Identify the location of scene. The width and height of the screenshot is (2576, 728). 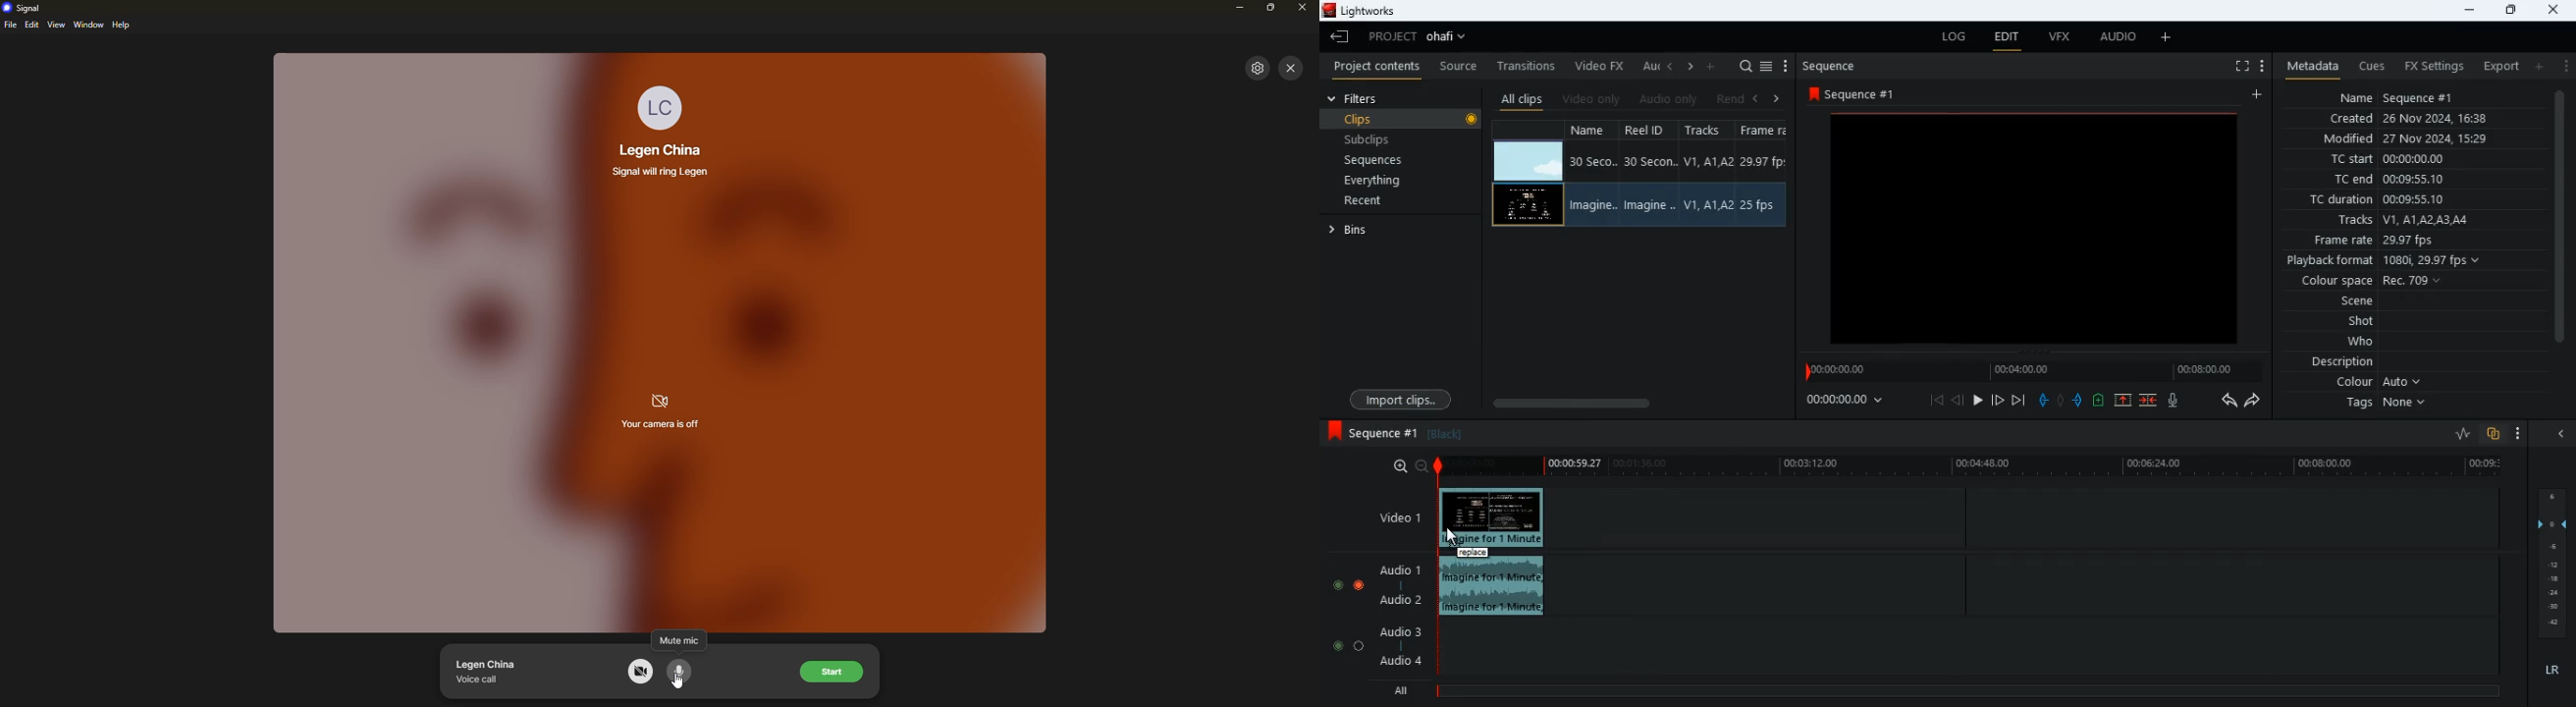
(2358, 302).